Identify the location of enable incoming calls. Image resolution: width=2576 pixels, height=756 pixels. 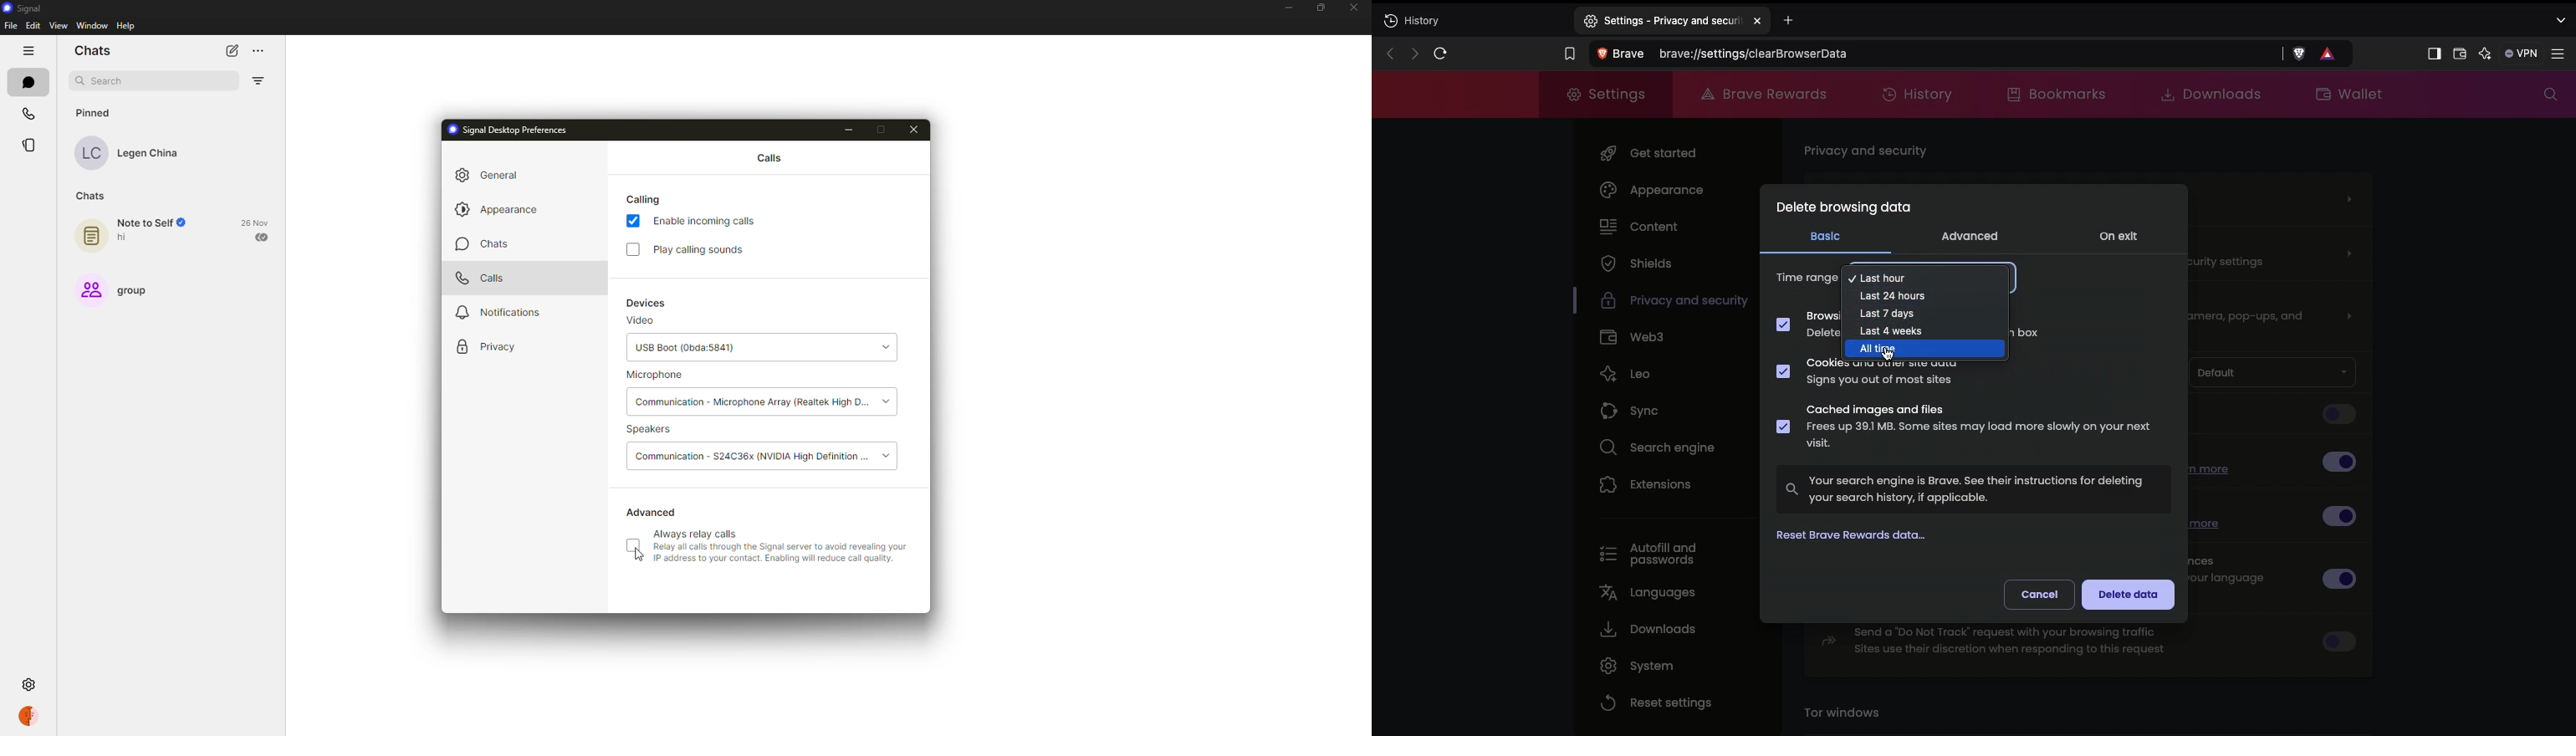
(708, 220).